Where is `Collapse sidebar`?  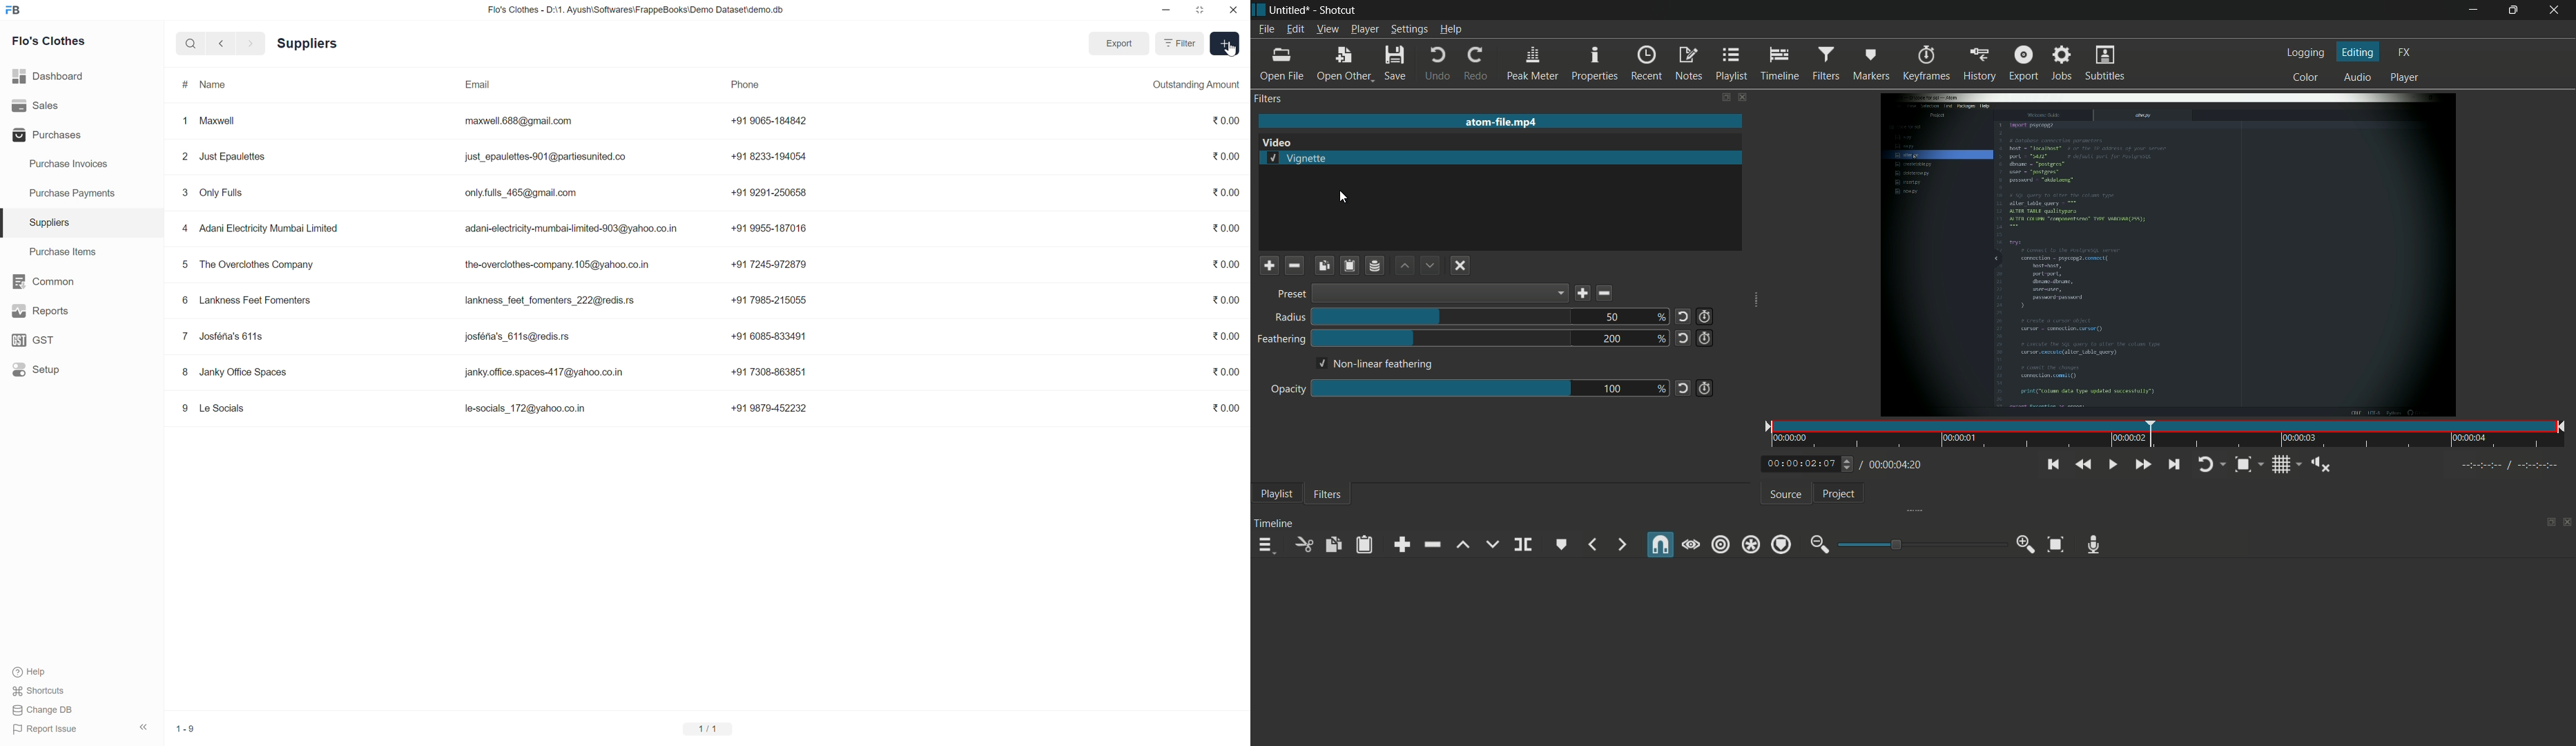 Collapse sidebar is located at coordinates (144, 727).